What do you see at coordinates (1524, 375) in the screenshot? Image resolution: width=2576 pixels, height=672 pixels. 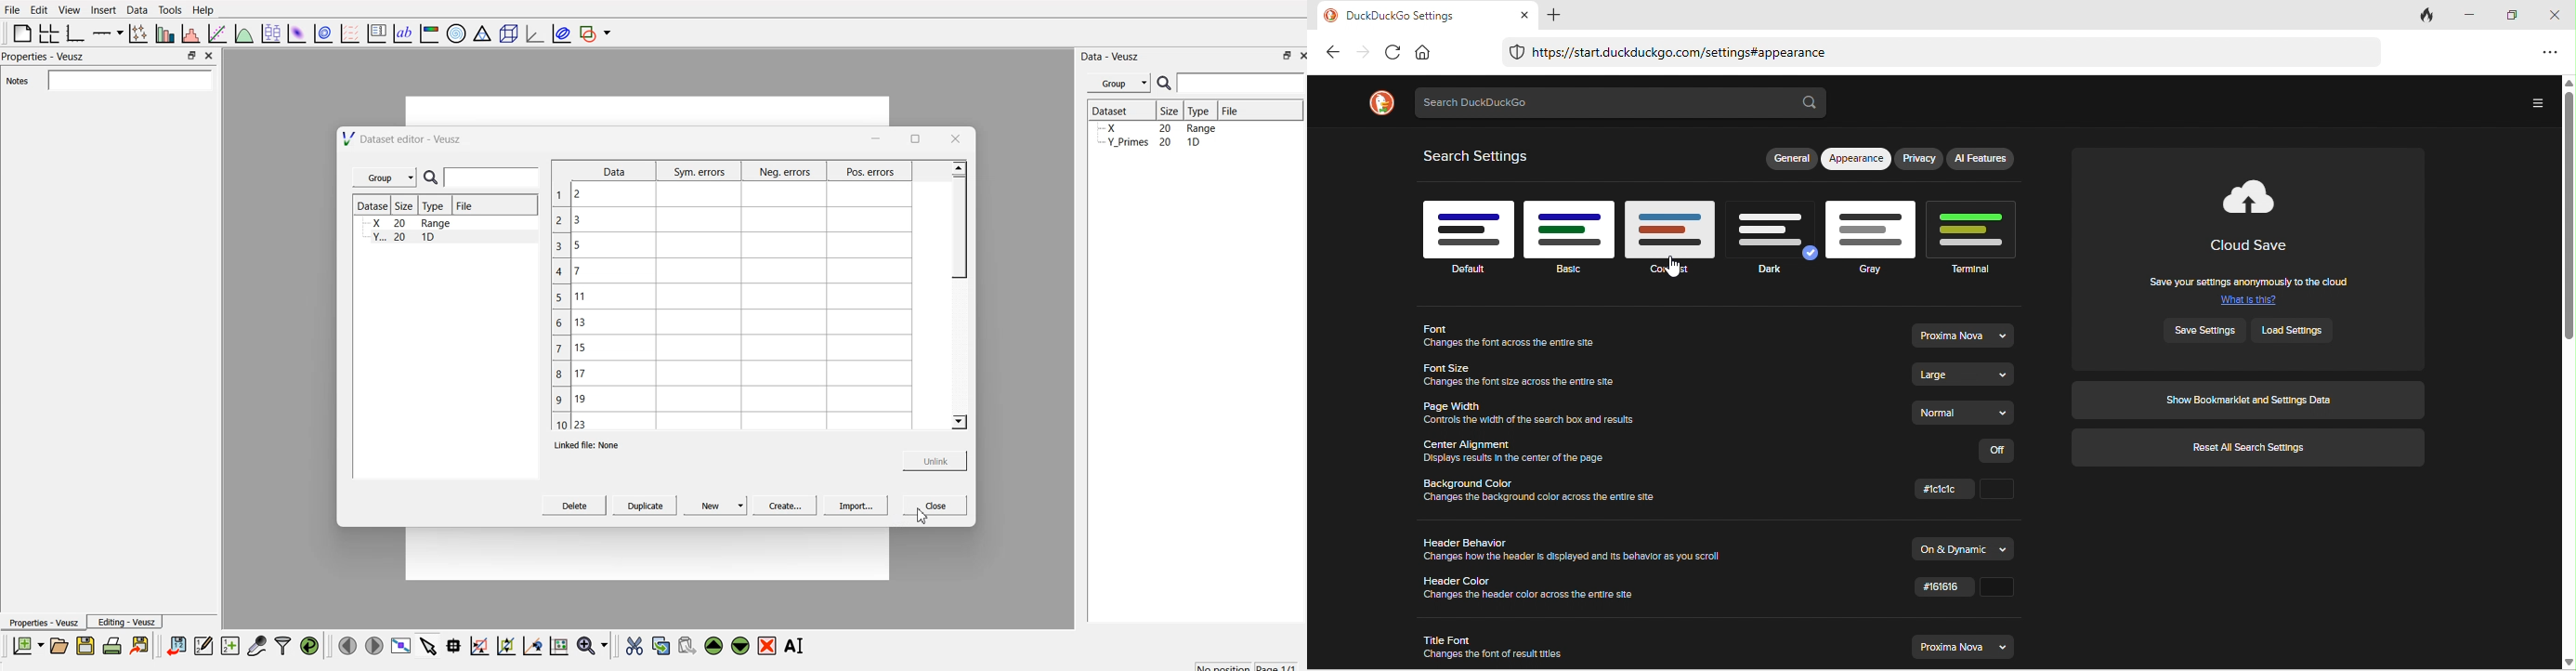 I see `font size` at bounding box center [1524, 375].